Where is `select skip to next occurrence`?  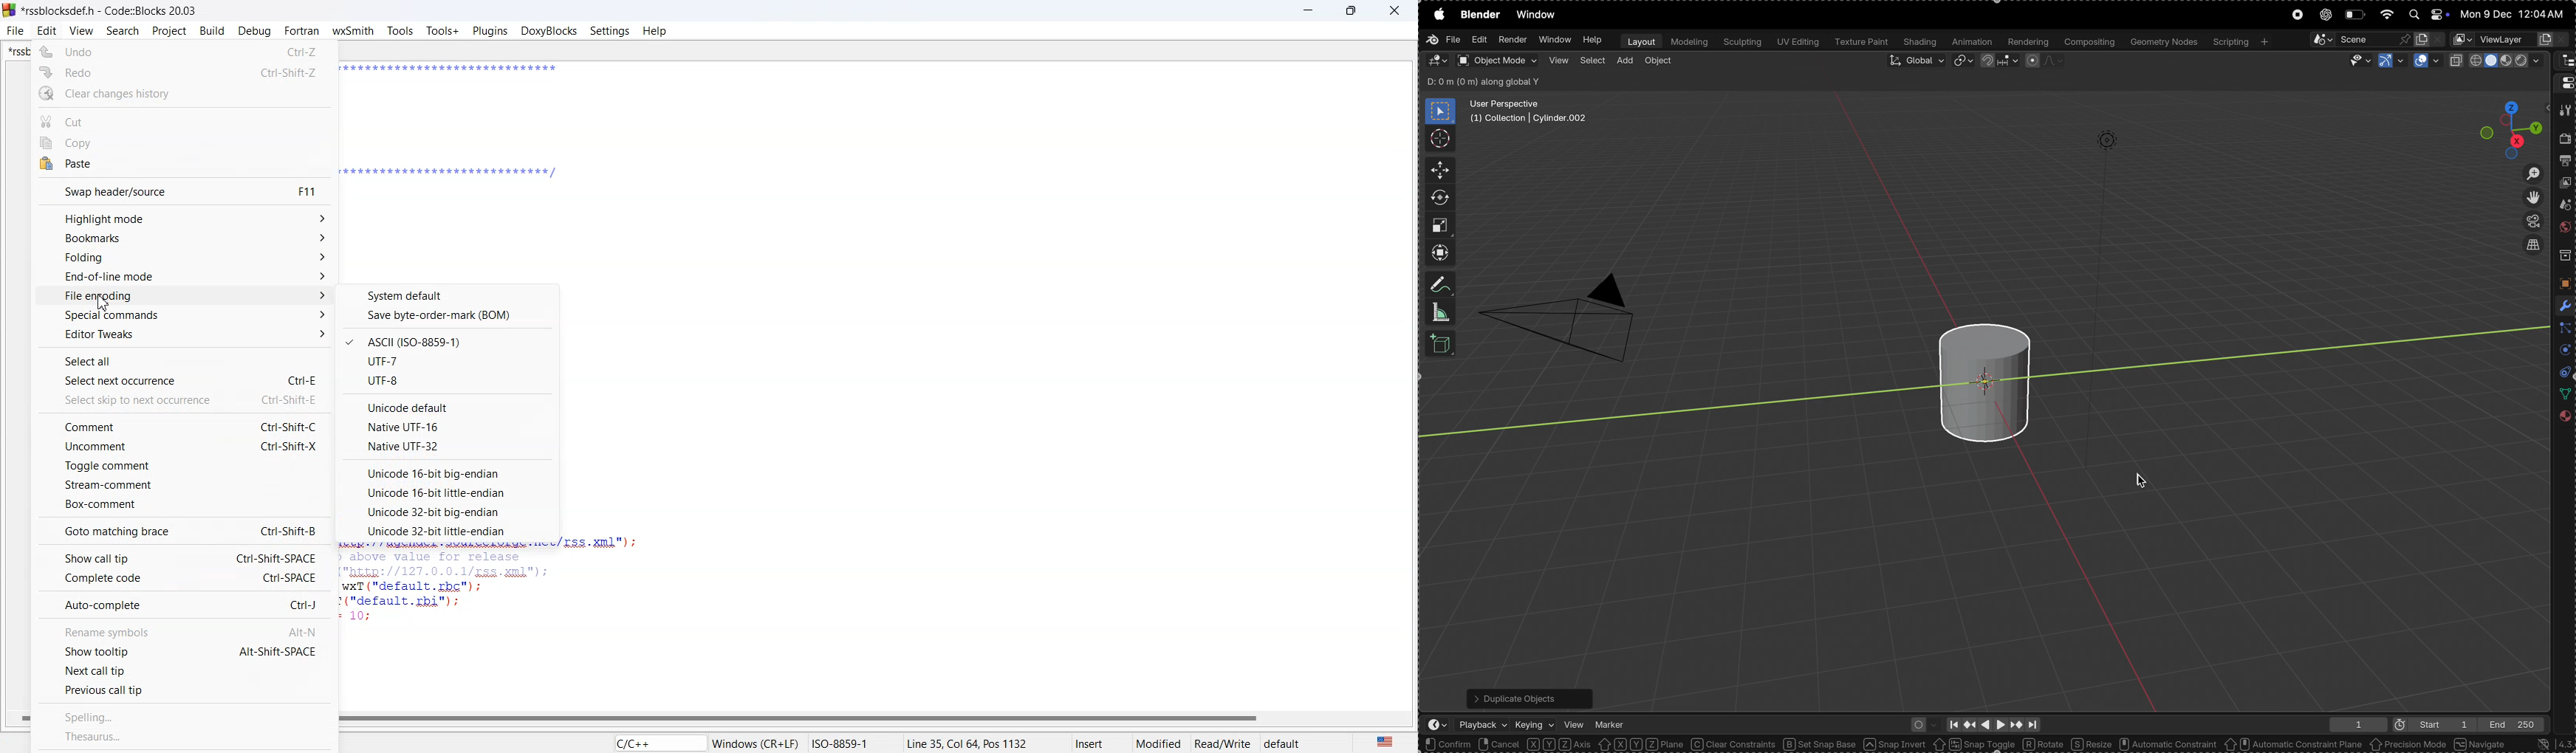
select skip to next occurrence is located at coordinates (186, 399).